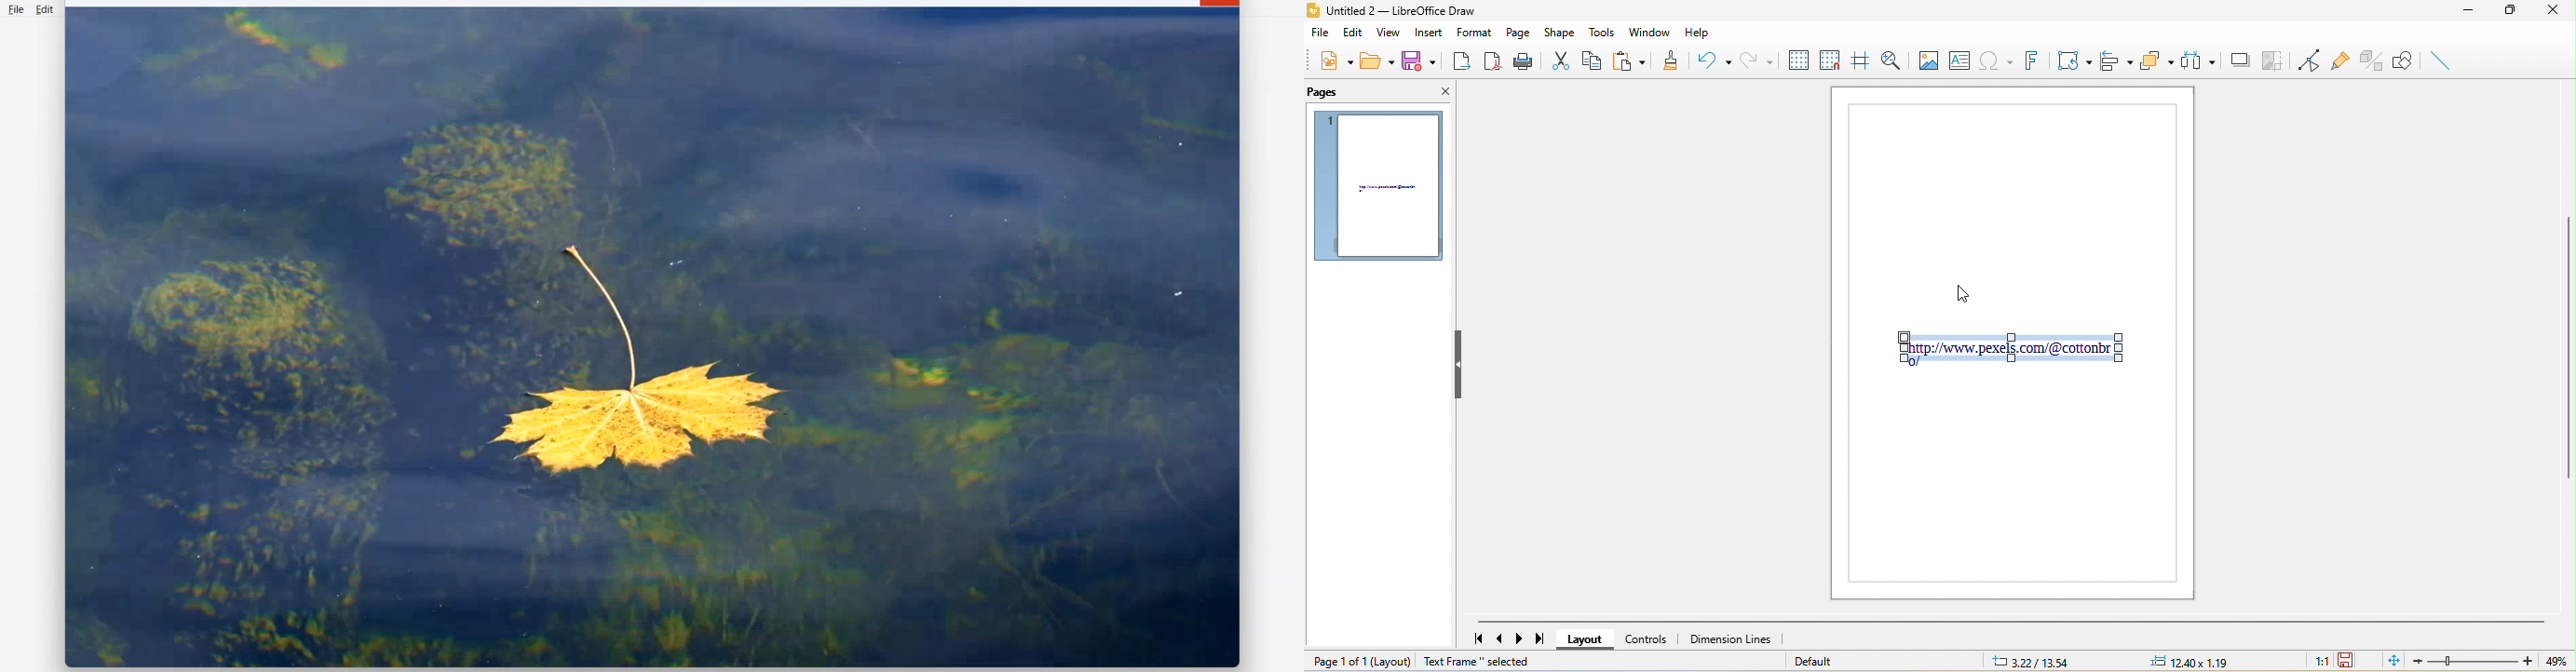  I want to click on default, so click(1825, 661).